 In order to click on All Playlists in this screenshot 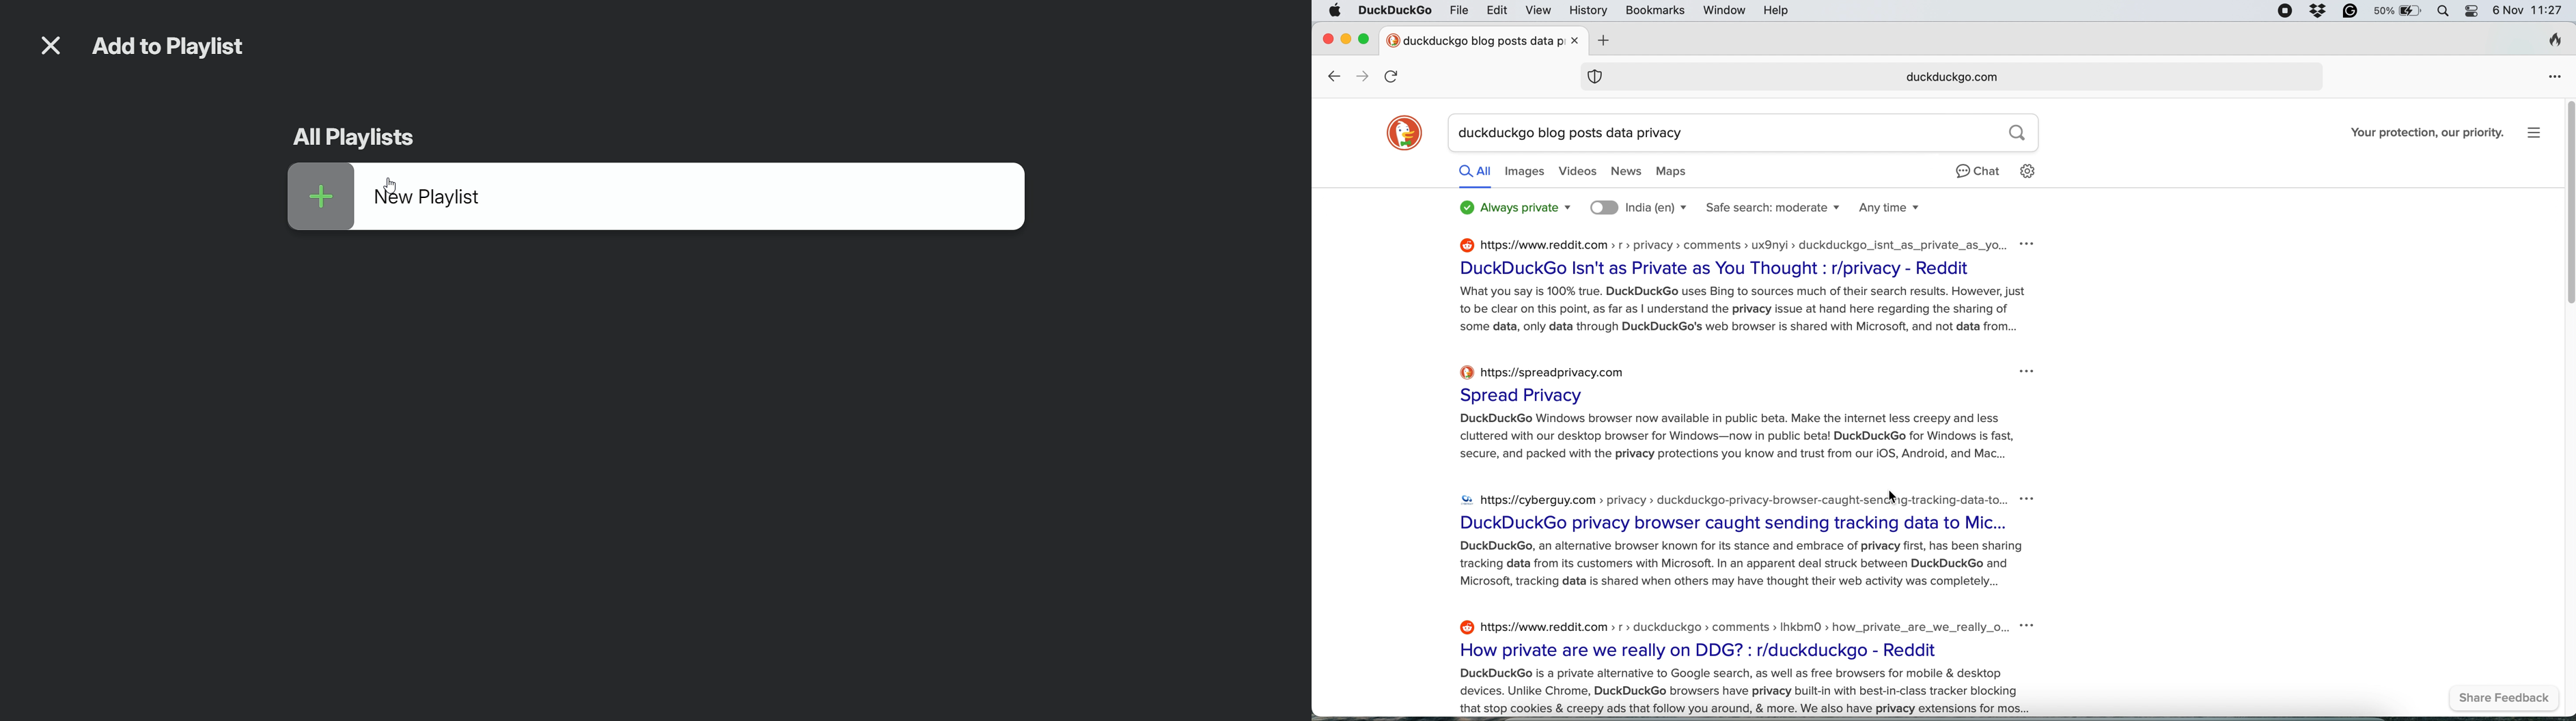, I will do `click(357, 139)`.